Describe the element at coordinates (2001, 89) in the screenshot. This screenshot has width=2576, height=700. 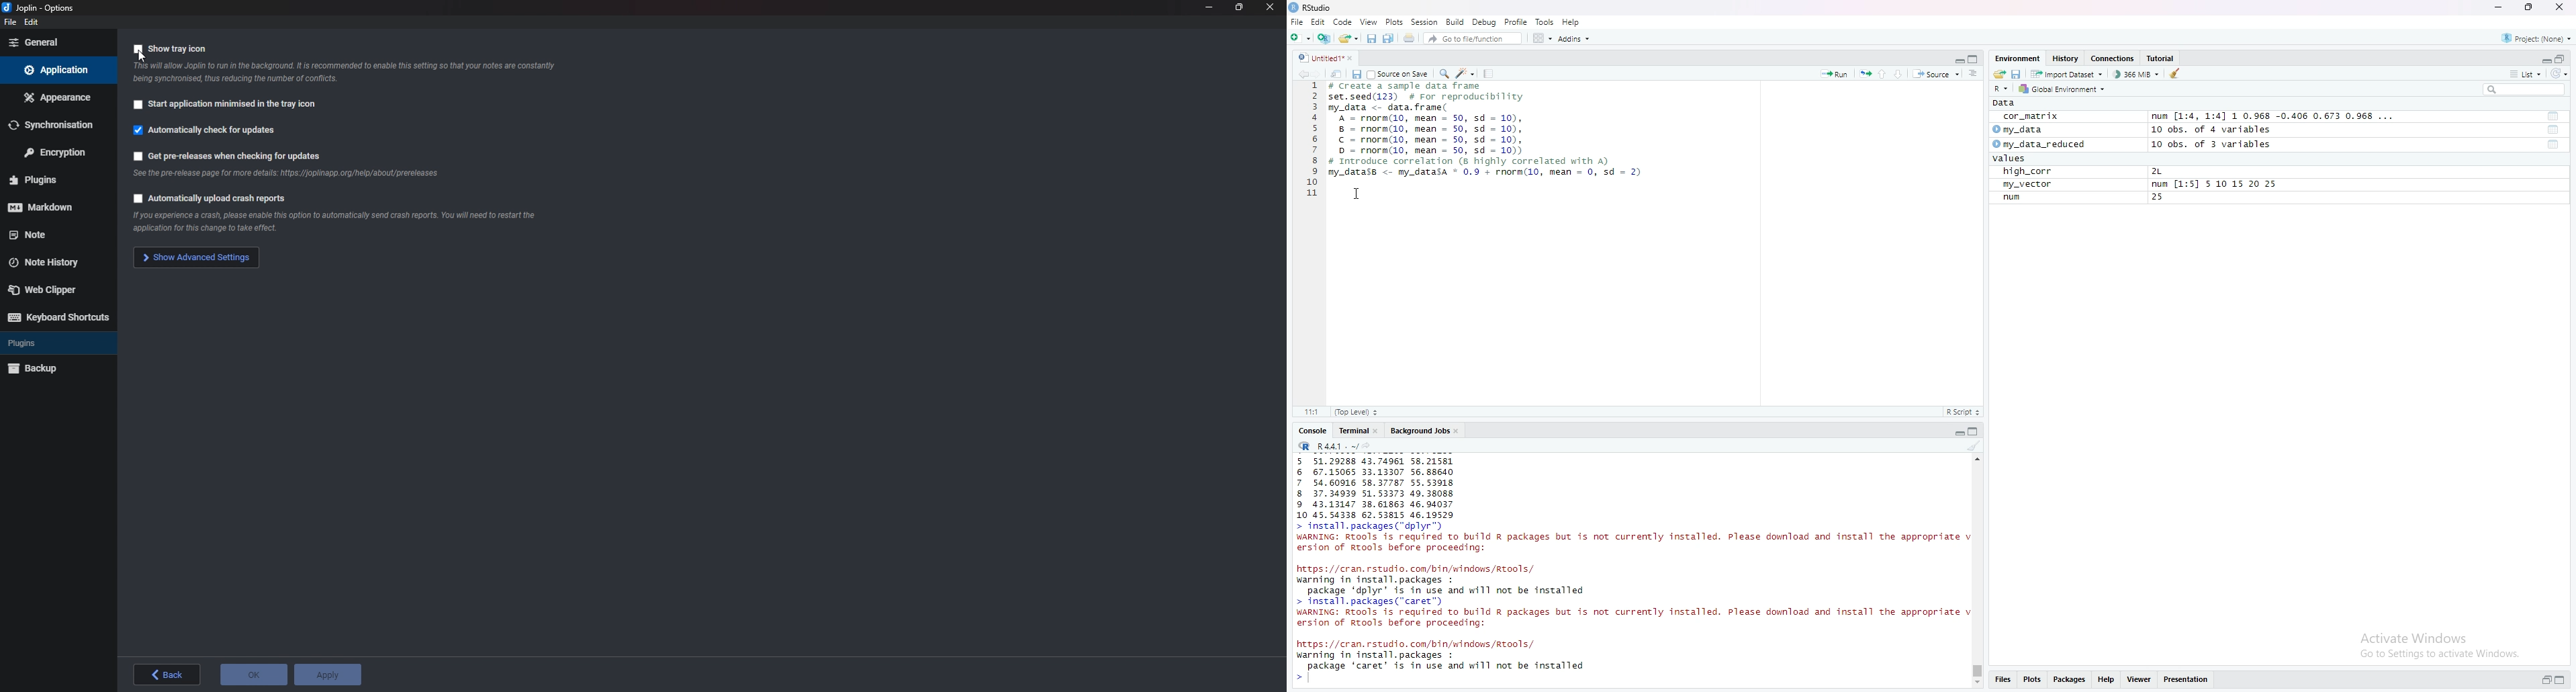
I see `R` at that location.